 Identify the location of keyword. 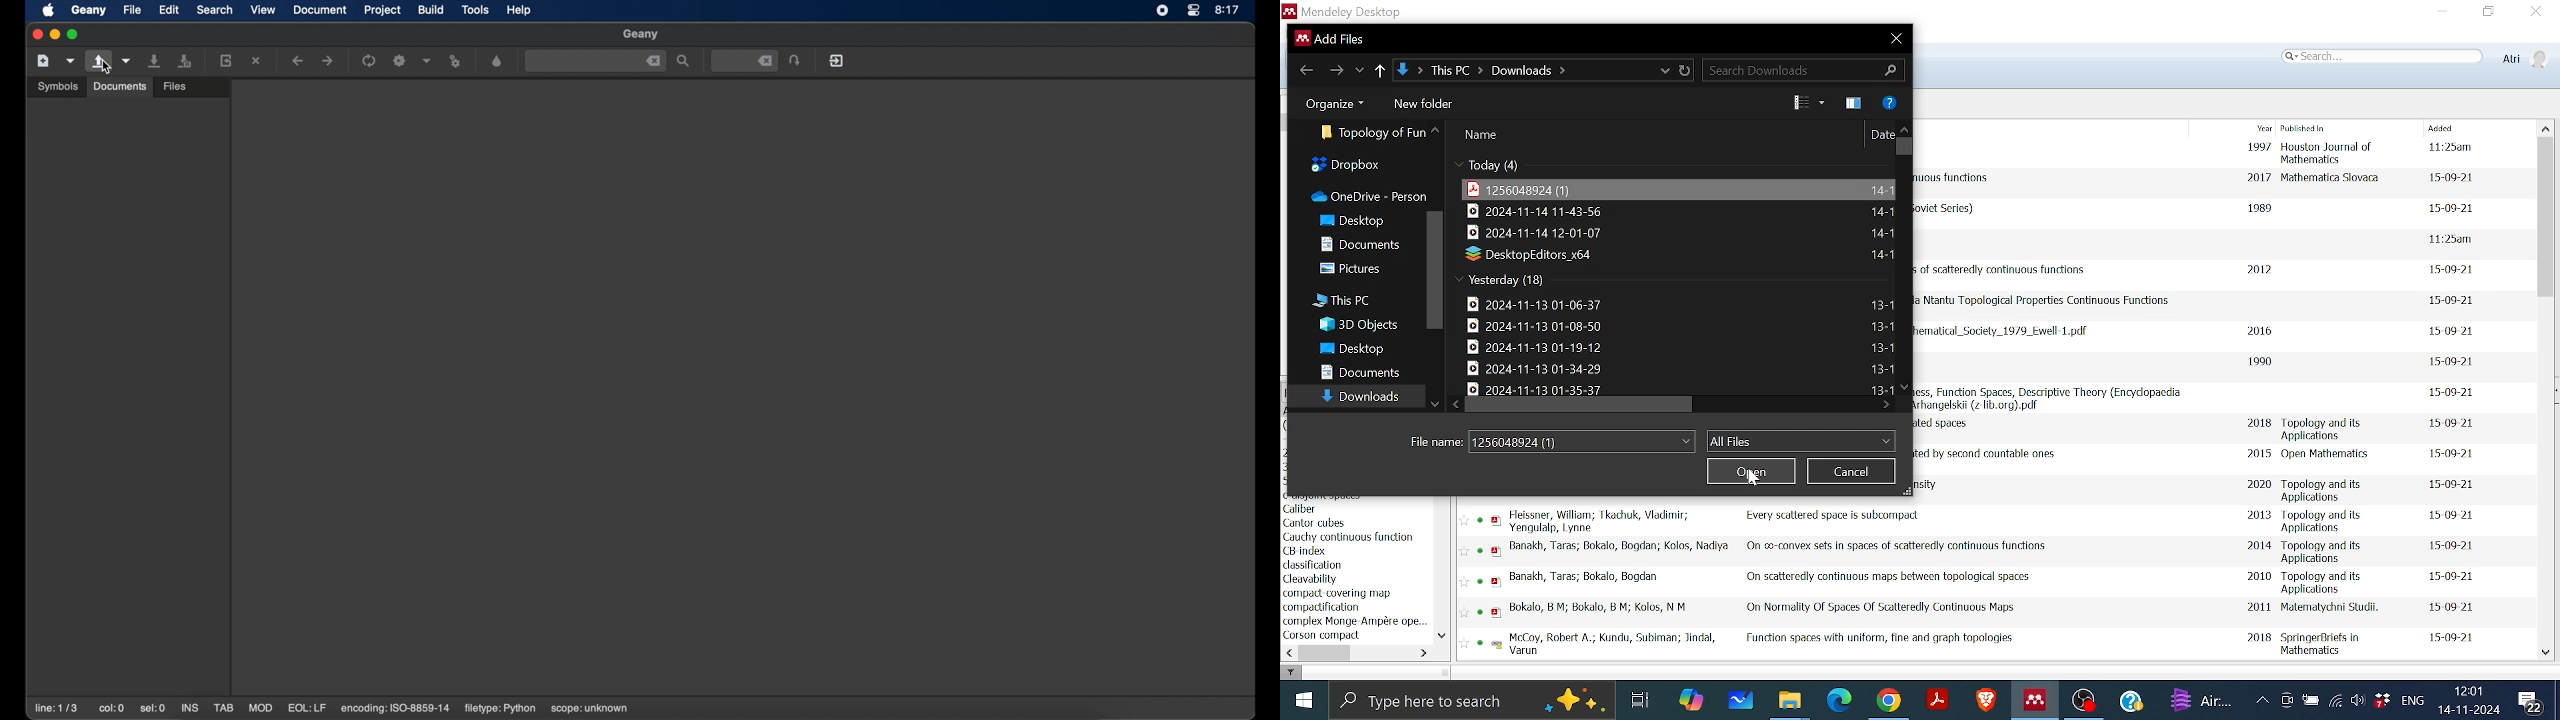
(1341, 593).